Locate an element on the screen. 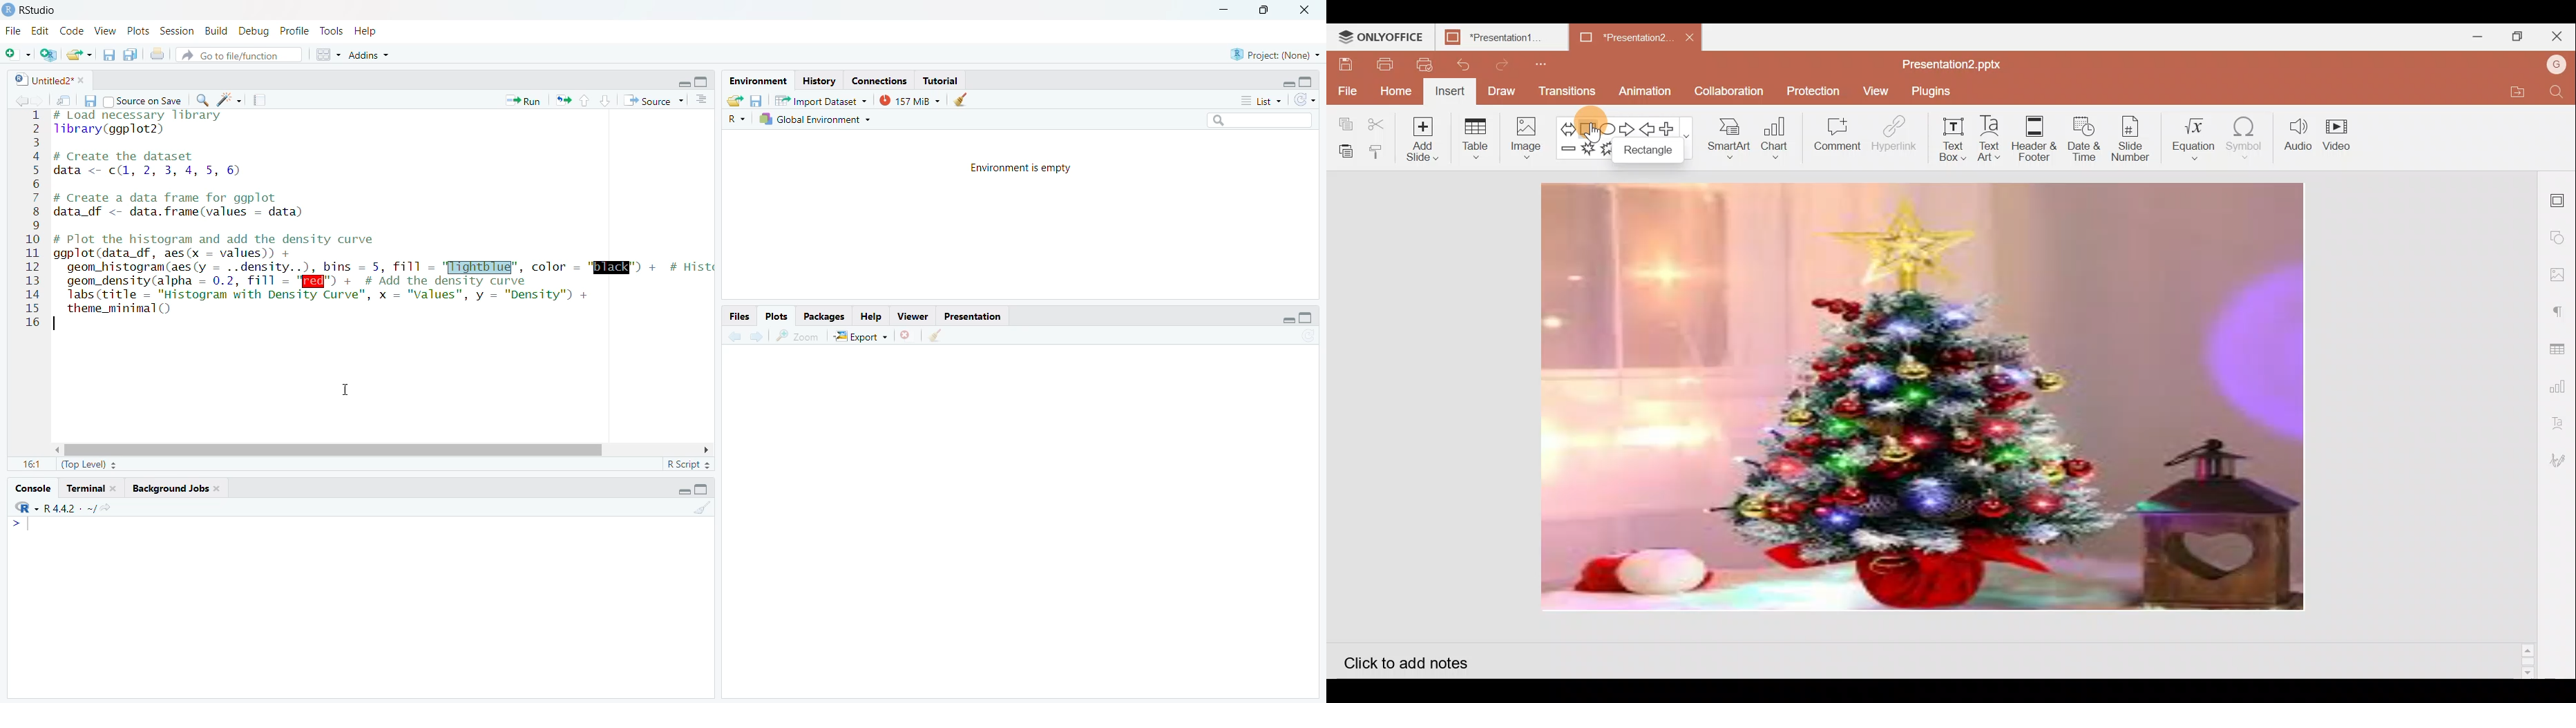  Customize quick access toolbar is located at coordinates (1541, 64).